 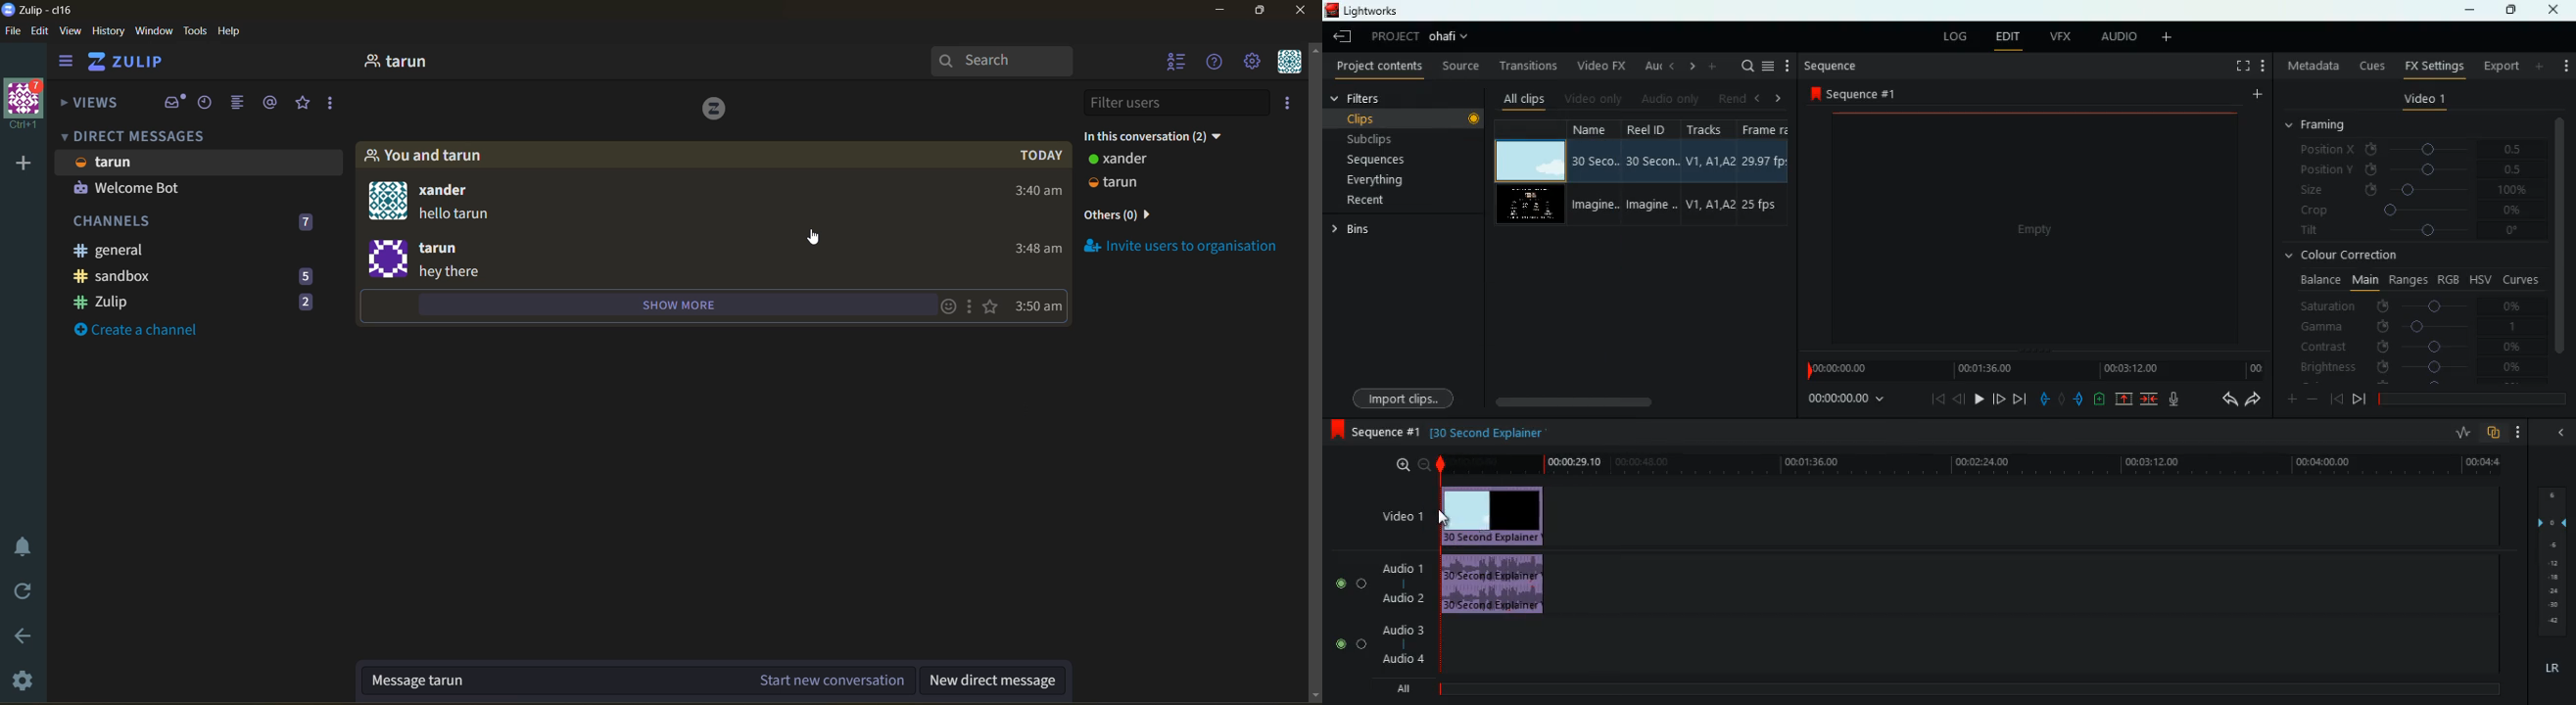 What do you see at coordinates (2359, 399) in the screenshot?
I see `end` at bounding box center [2359, 399].